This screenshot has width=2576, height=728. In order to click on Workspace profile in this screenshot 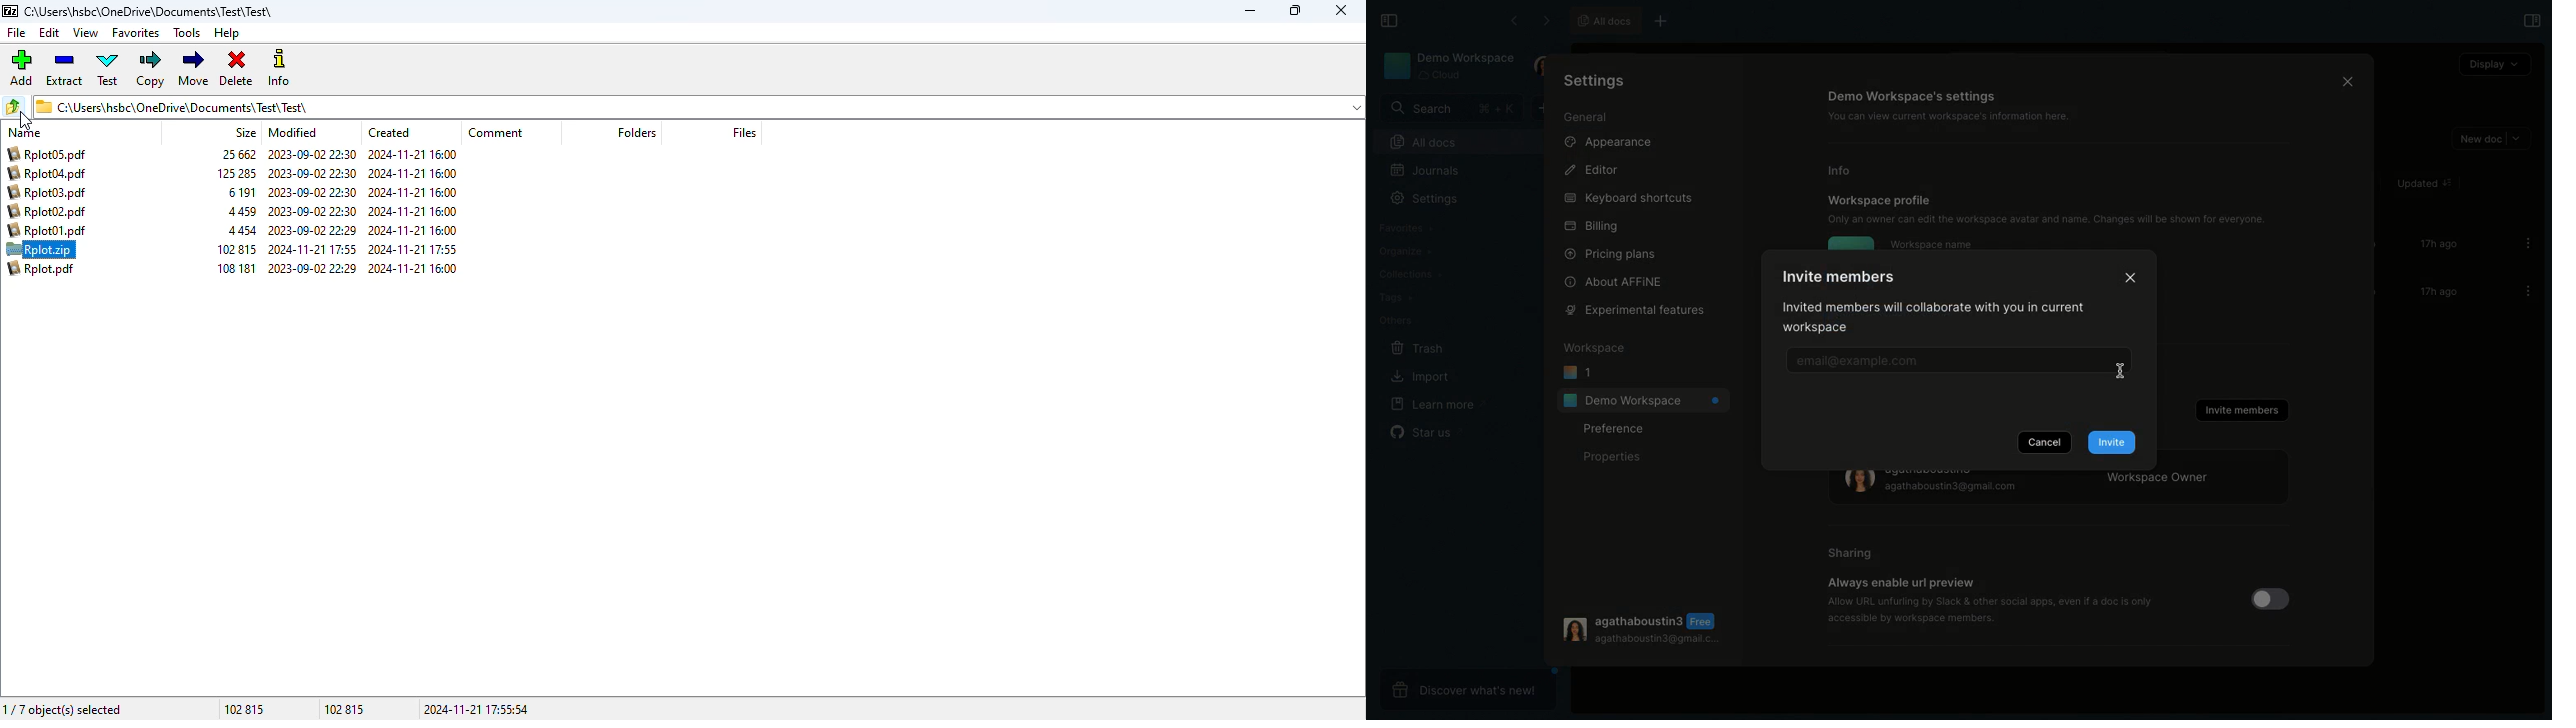, I will do `click(1880, 199)`.